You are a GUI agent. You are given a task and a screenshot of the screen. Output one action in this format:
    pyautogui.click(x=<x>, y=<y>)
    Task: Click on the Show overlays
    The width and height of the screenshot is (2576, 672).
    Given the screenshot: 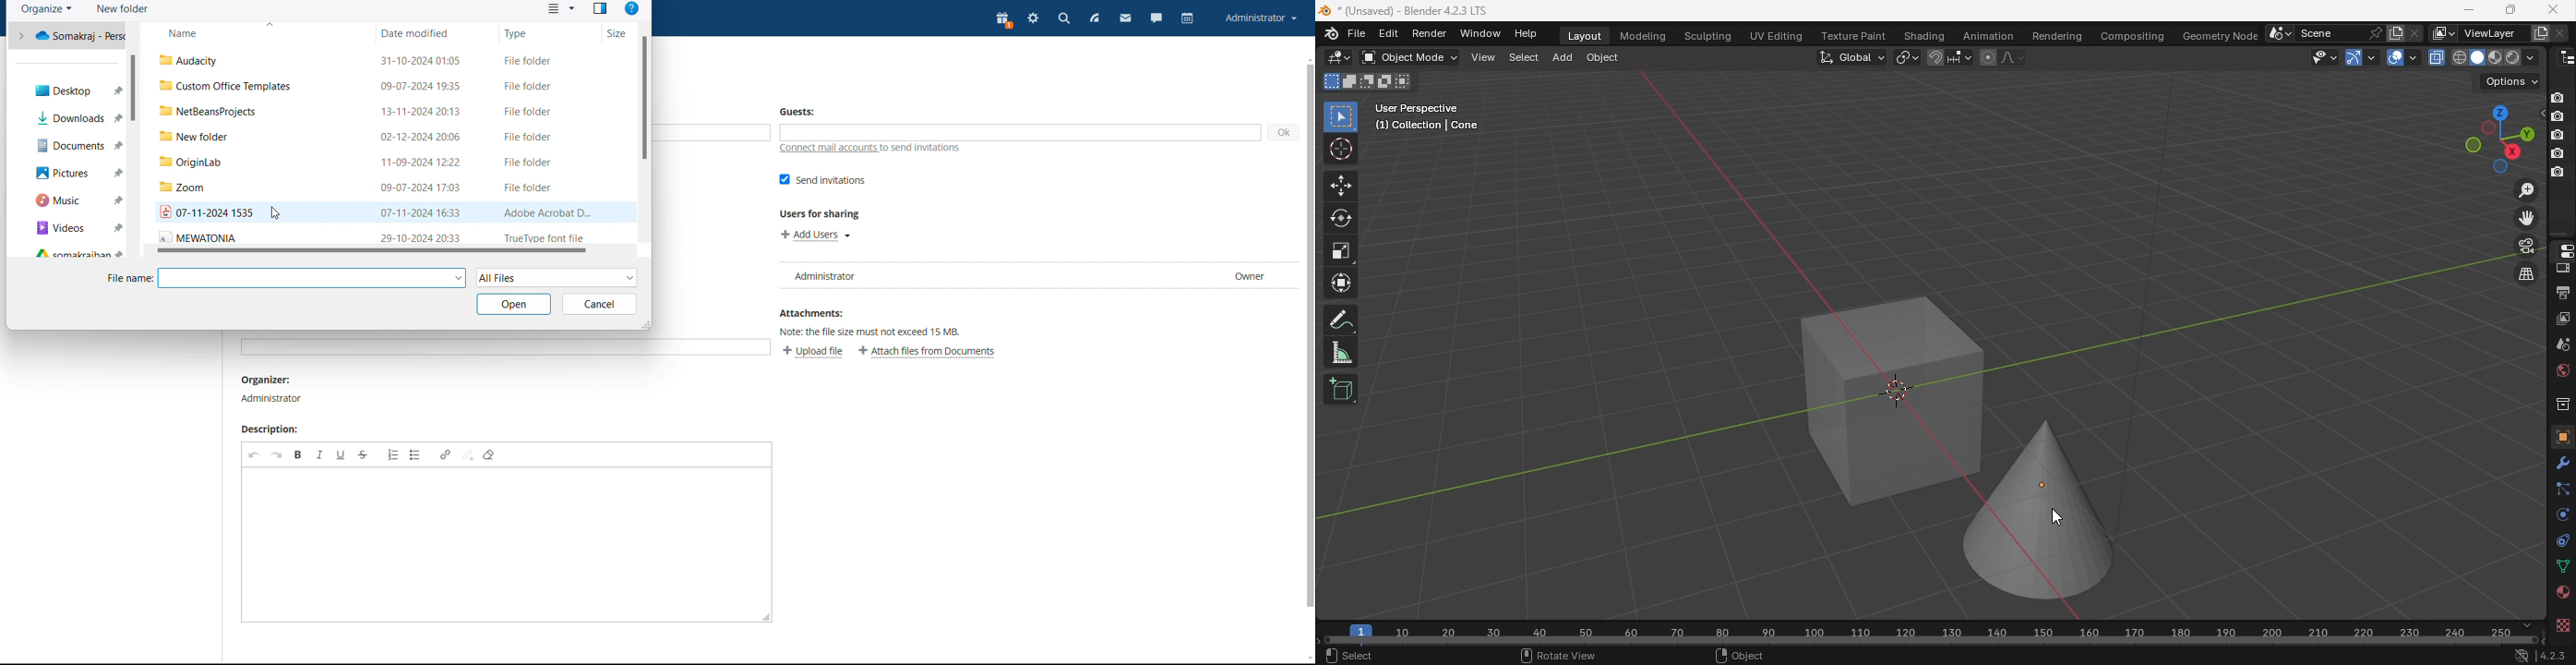 What is the action you would take?
    pyautogui.click(x=2394, y=57)
    